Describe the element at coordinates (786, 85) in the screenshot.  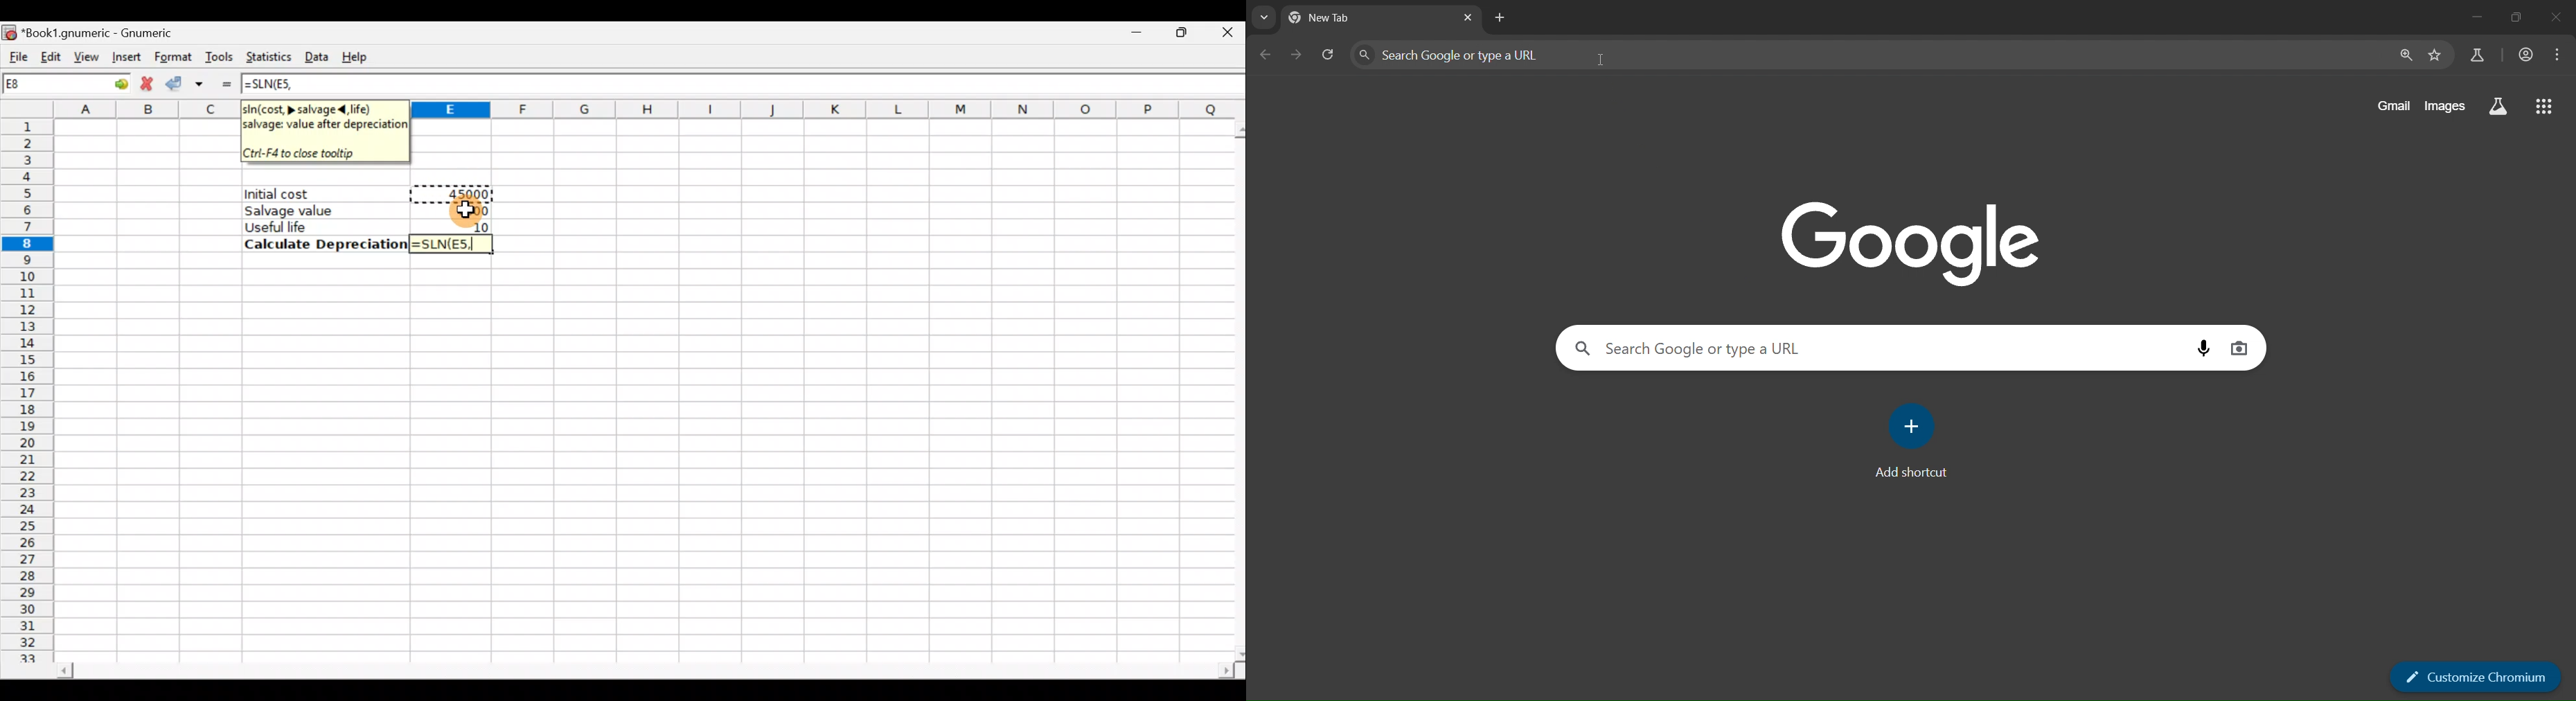
I see `Formula bar` at that location.